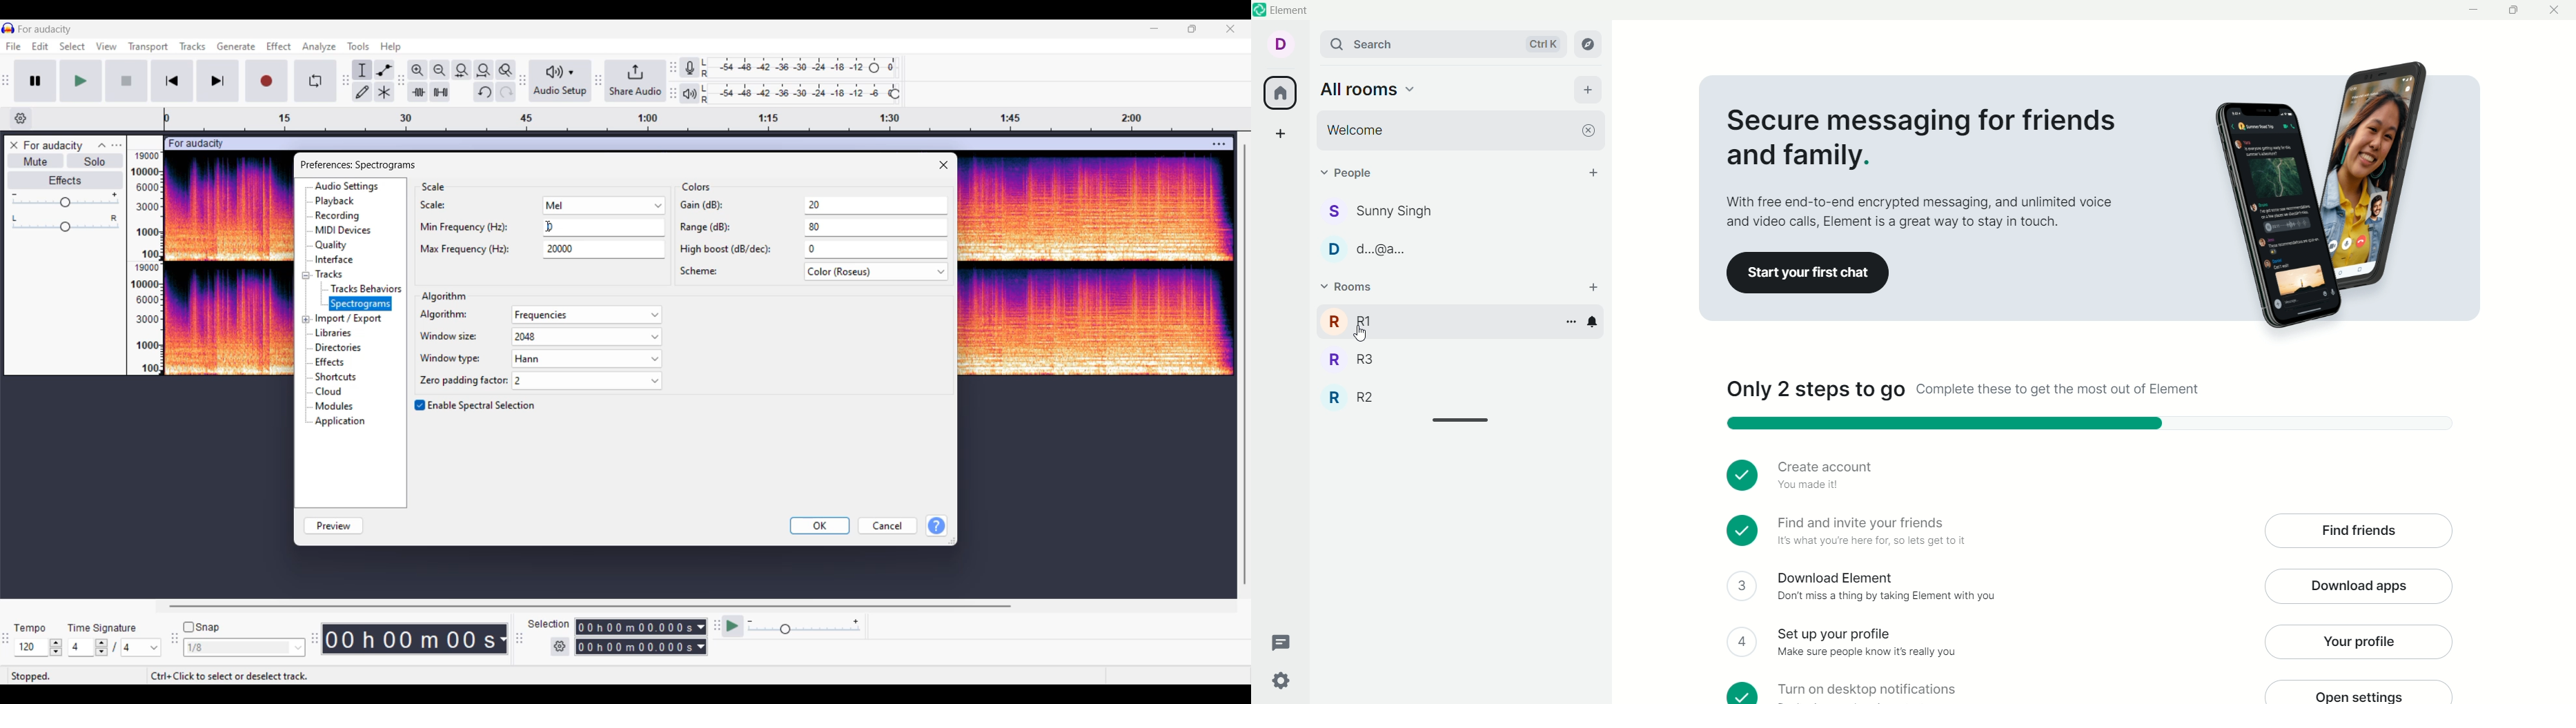 This screenshot has height=728, width=2576. Describe the element at coordinates (506, 92) in the screenshot. I see `Redo` at that location.